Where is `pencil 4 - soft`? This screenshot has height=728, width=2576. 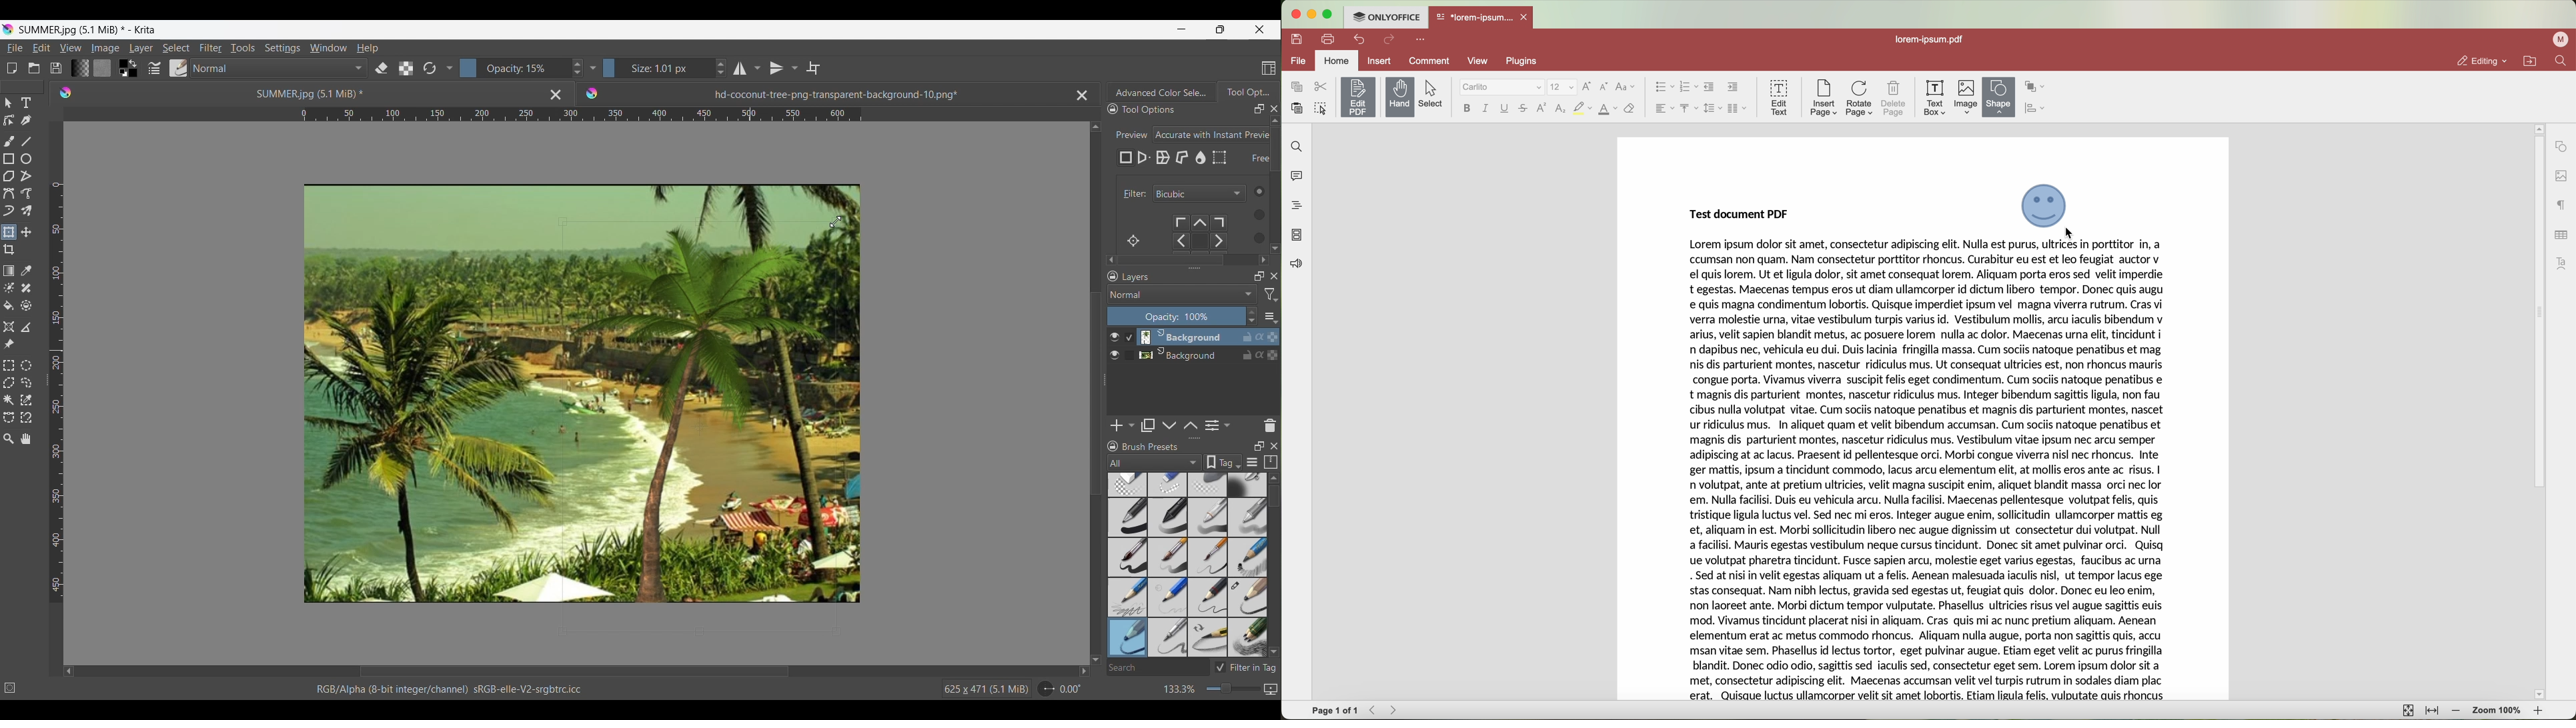
pencil 4 - soft is located at coordinates (1127, 637).